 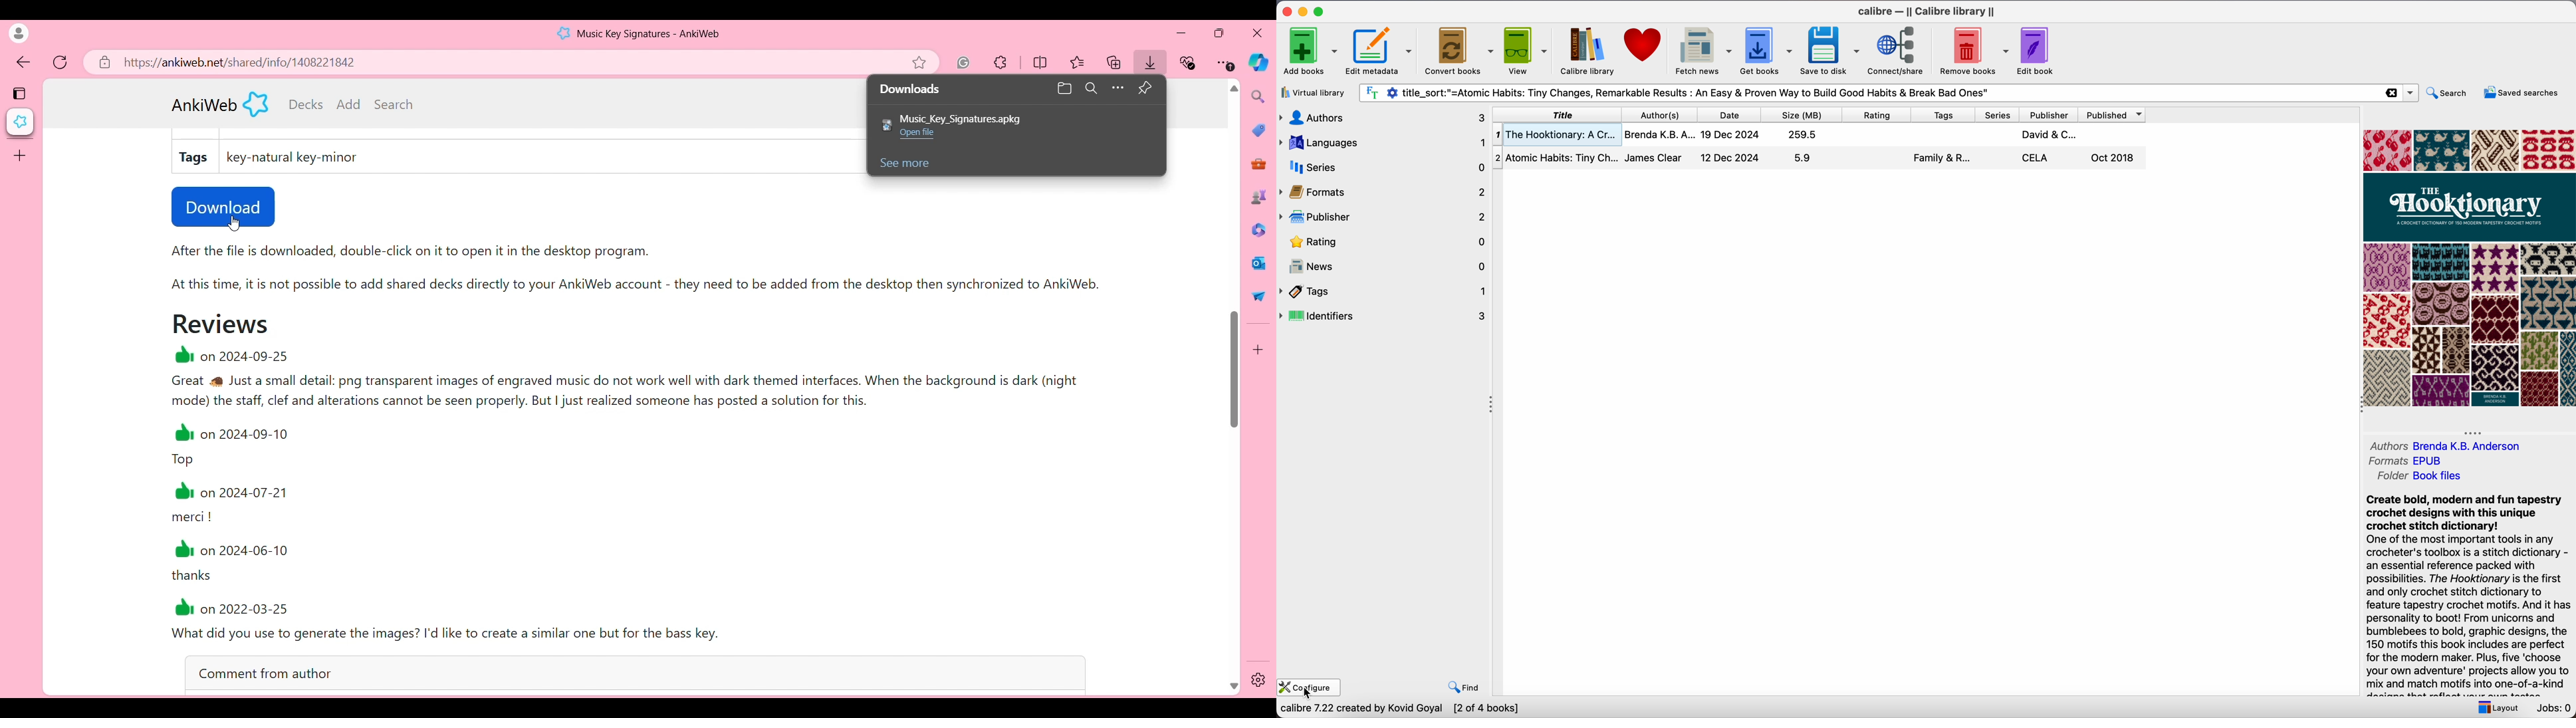 I want to click on https://ankiweb.net/shared/info/1408221842, so click(x=241, y=62).